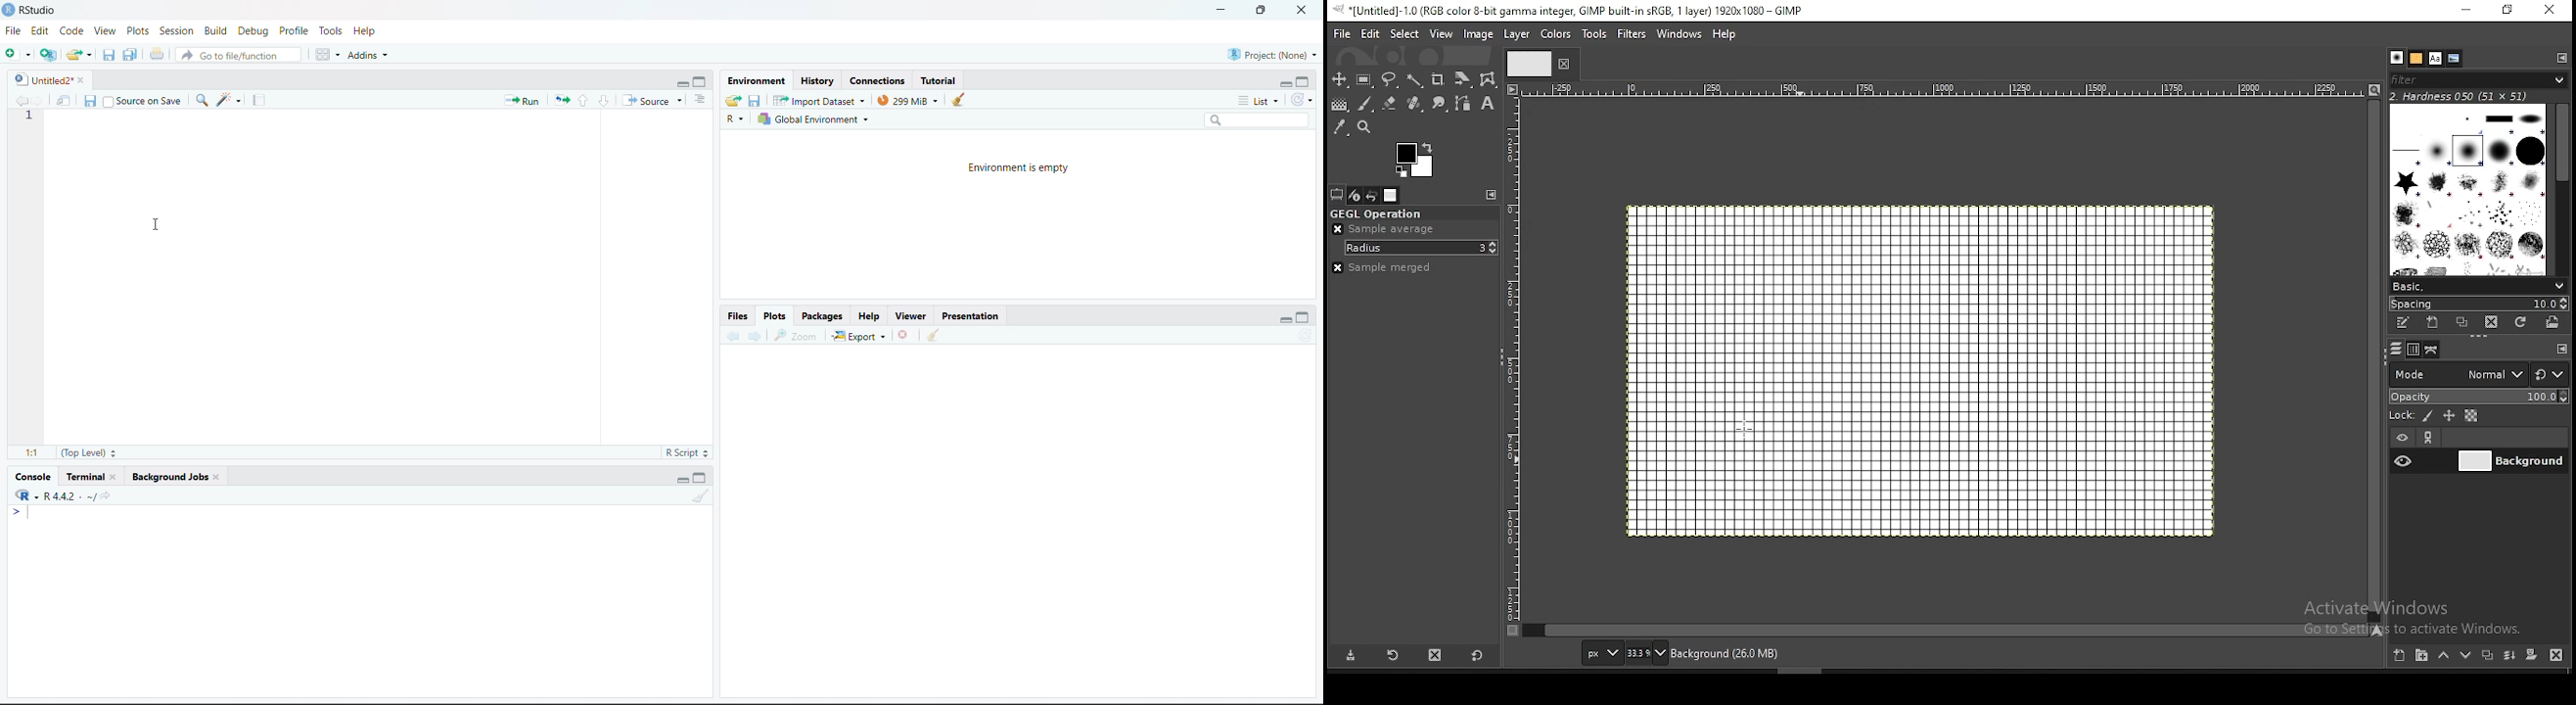 This screenshot has height=728, width=2576. Describe the element at coordinates (959, 99) in the screenshot. I see `clear objects from the workspace` at that location.